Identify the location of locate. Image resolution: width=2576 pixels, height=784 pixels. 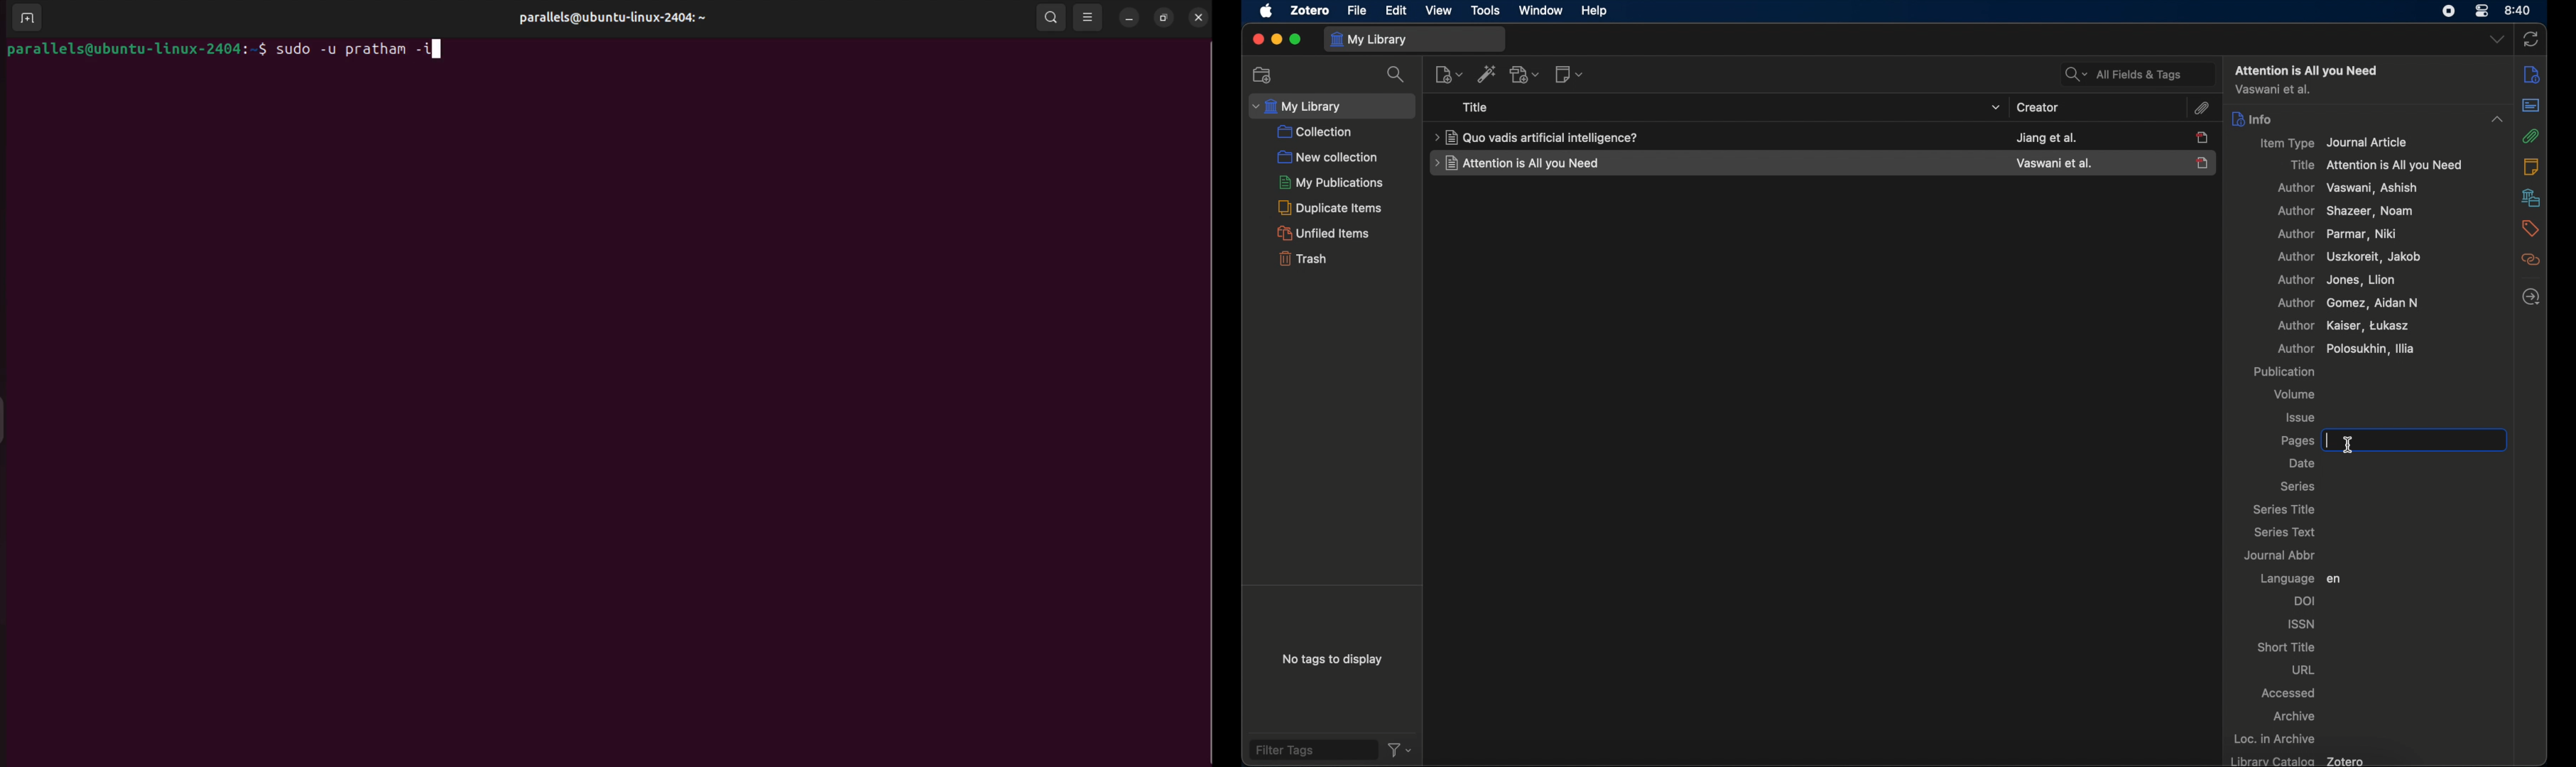
(2531, 297).